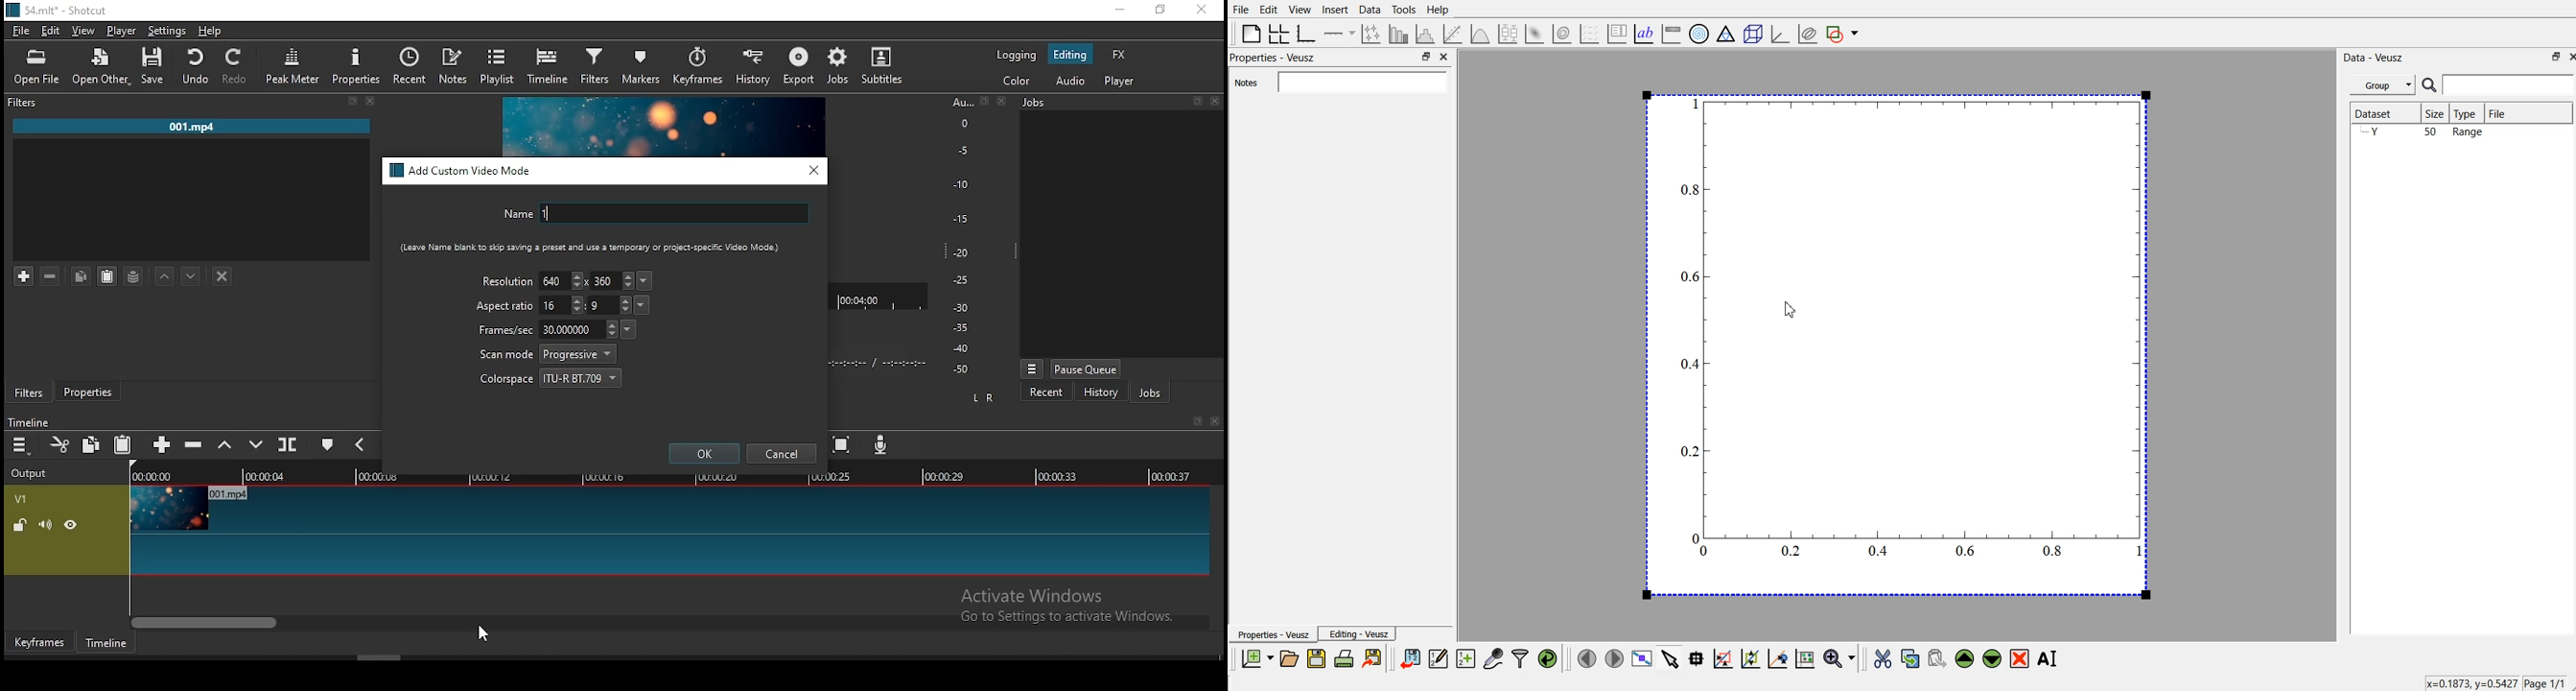 Image resolution: width=2576 pixels, height=700 pixels. Describe the element at coordinates (1466, 659) in the screenshot. I see `create new datasets` at that location.